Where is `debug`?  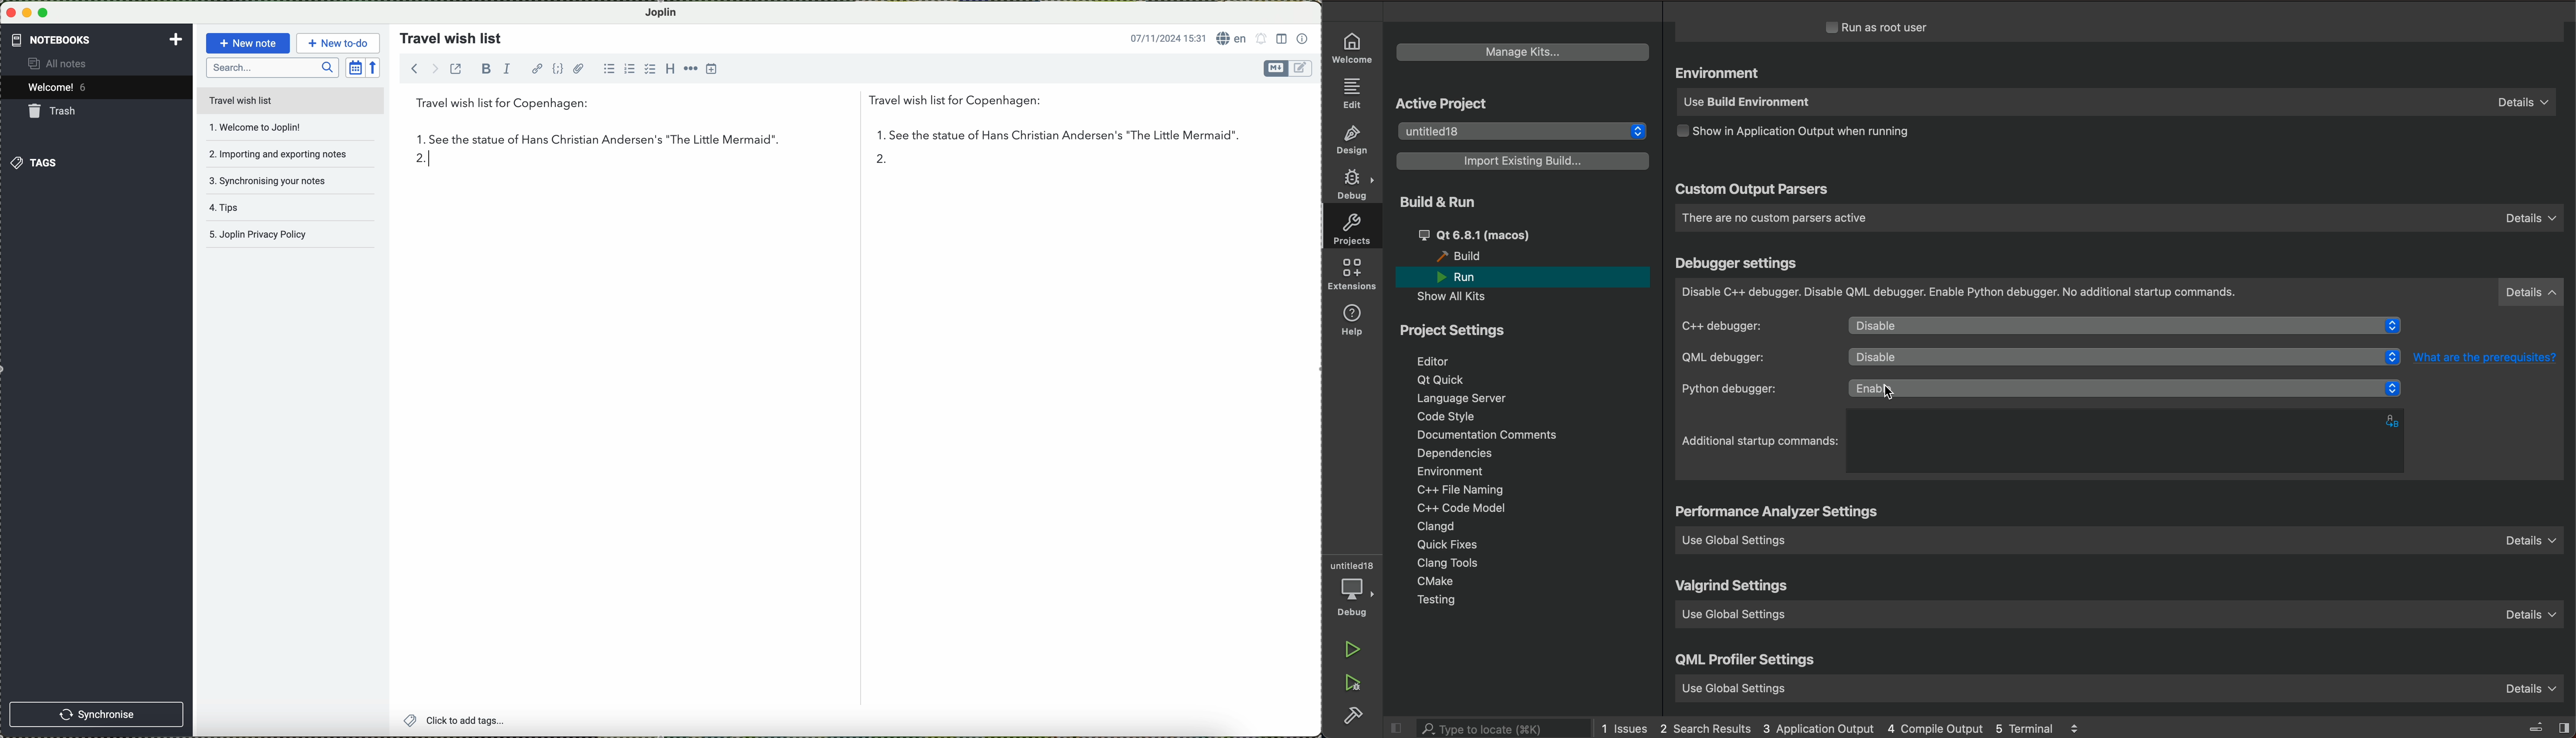 debug is located at coordinates (1356, 597).